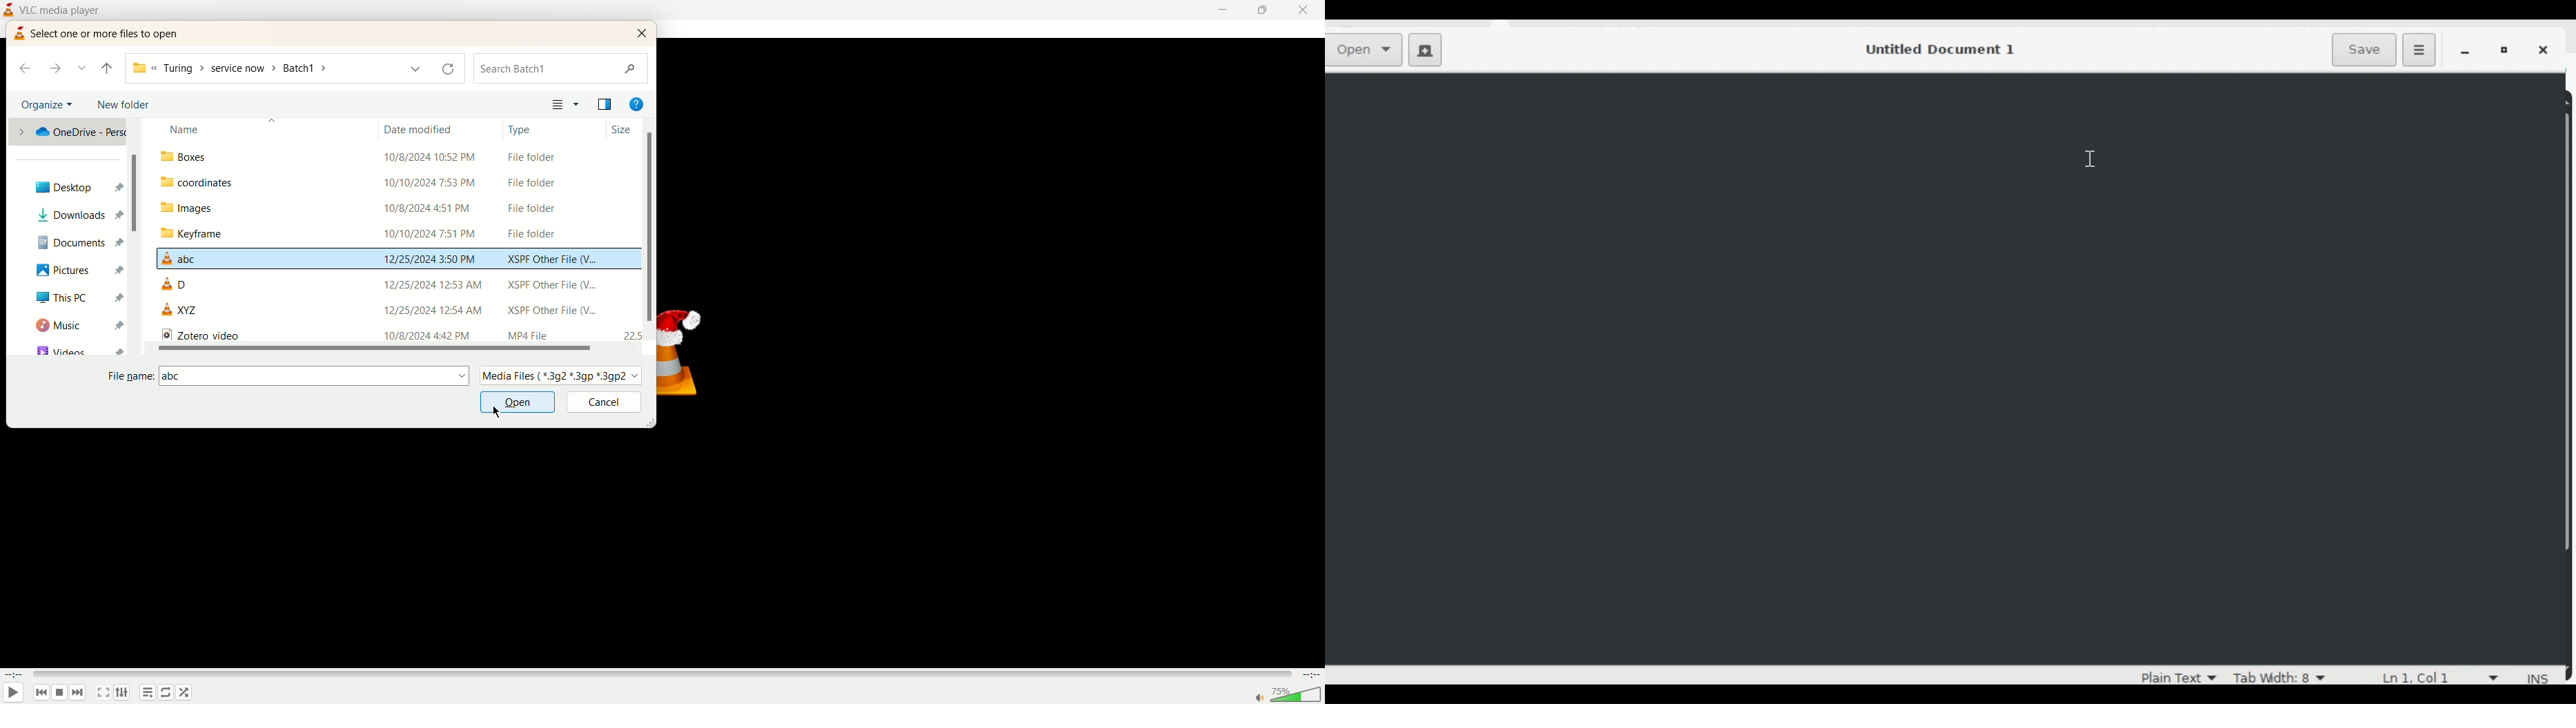 This screenshot has width=2576, height=728. I want to click on forward, so click(55, 70).